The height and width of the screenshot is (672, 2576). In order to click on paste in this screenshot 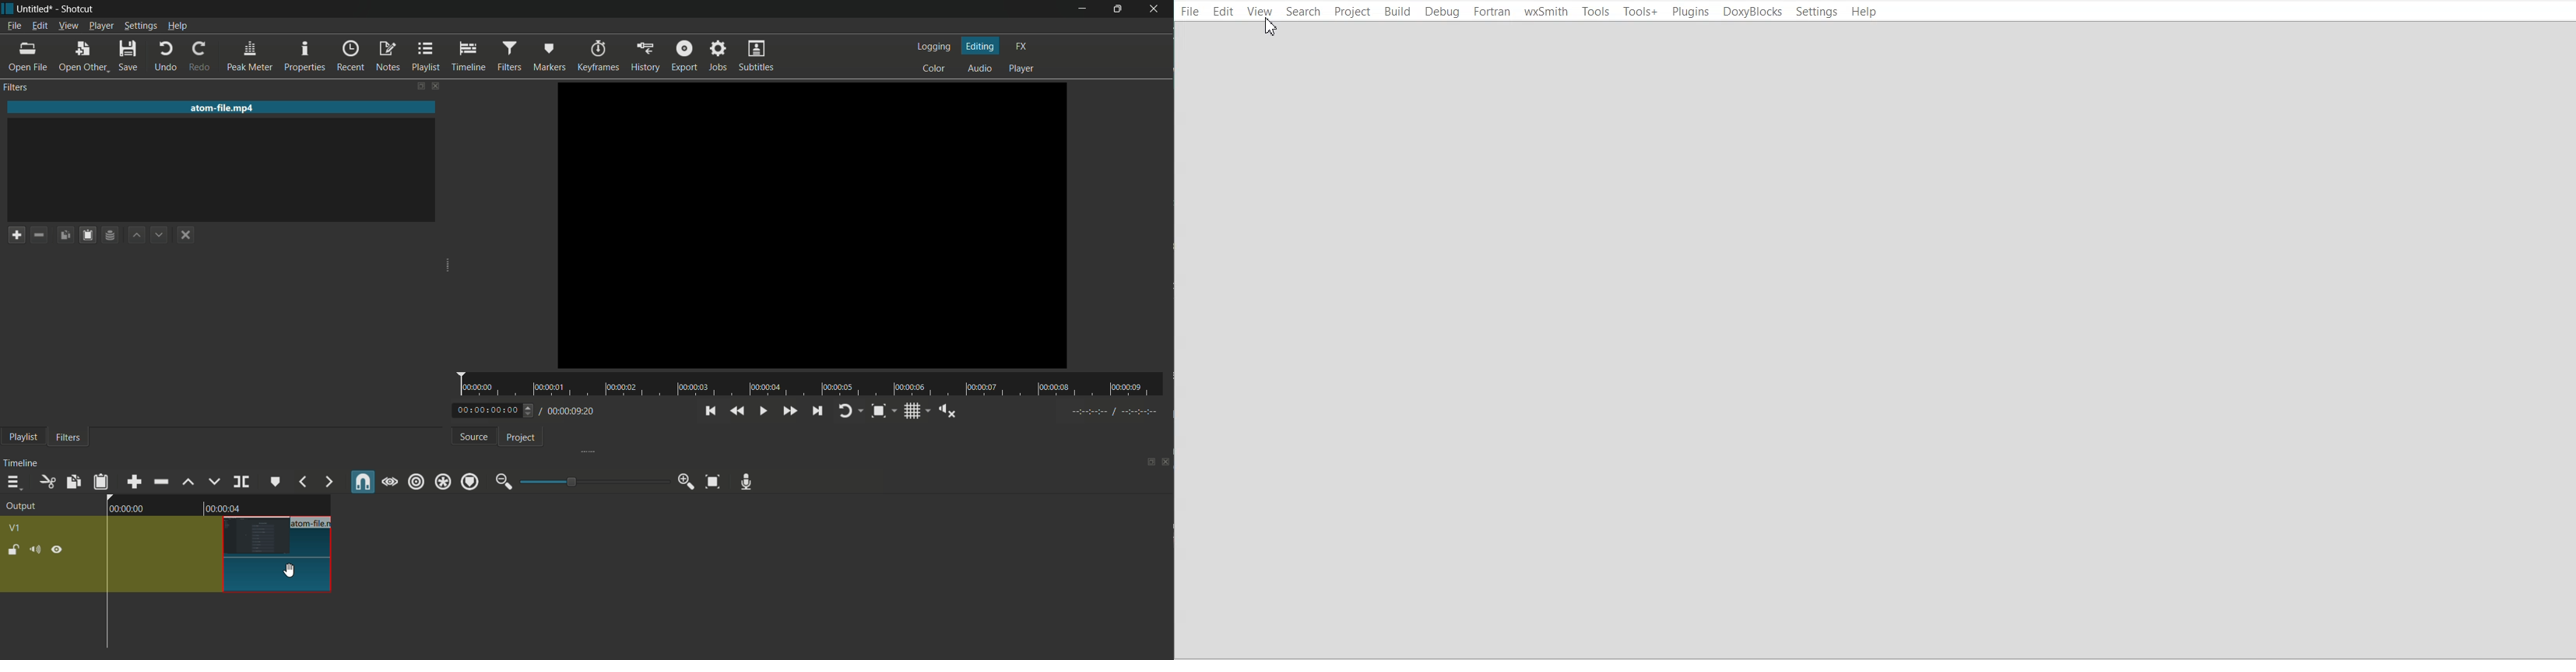, I will do `click(65, 235)`.